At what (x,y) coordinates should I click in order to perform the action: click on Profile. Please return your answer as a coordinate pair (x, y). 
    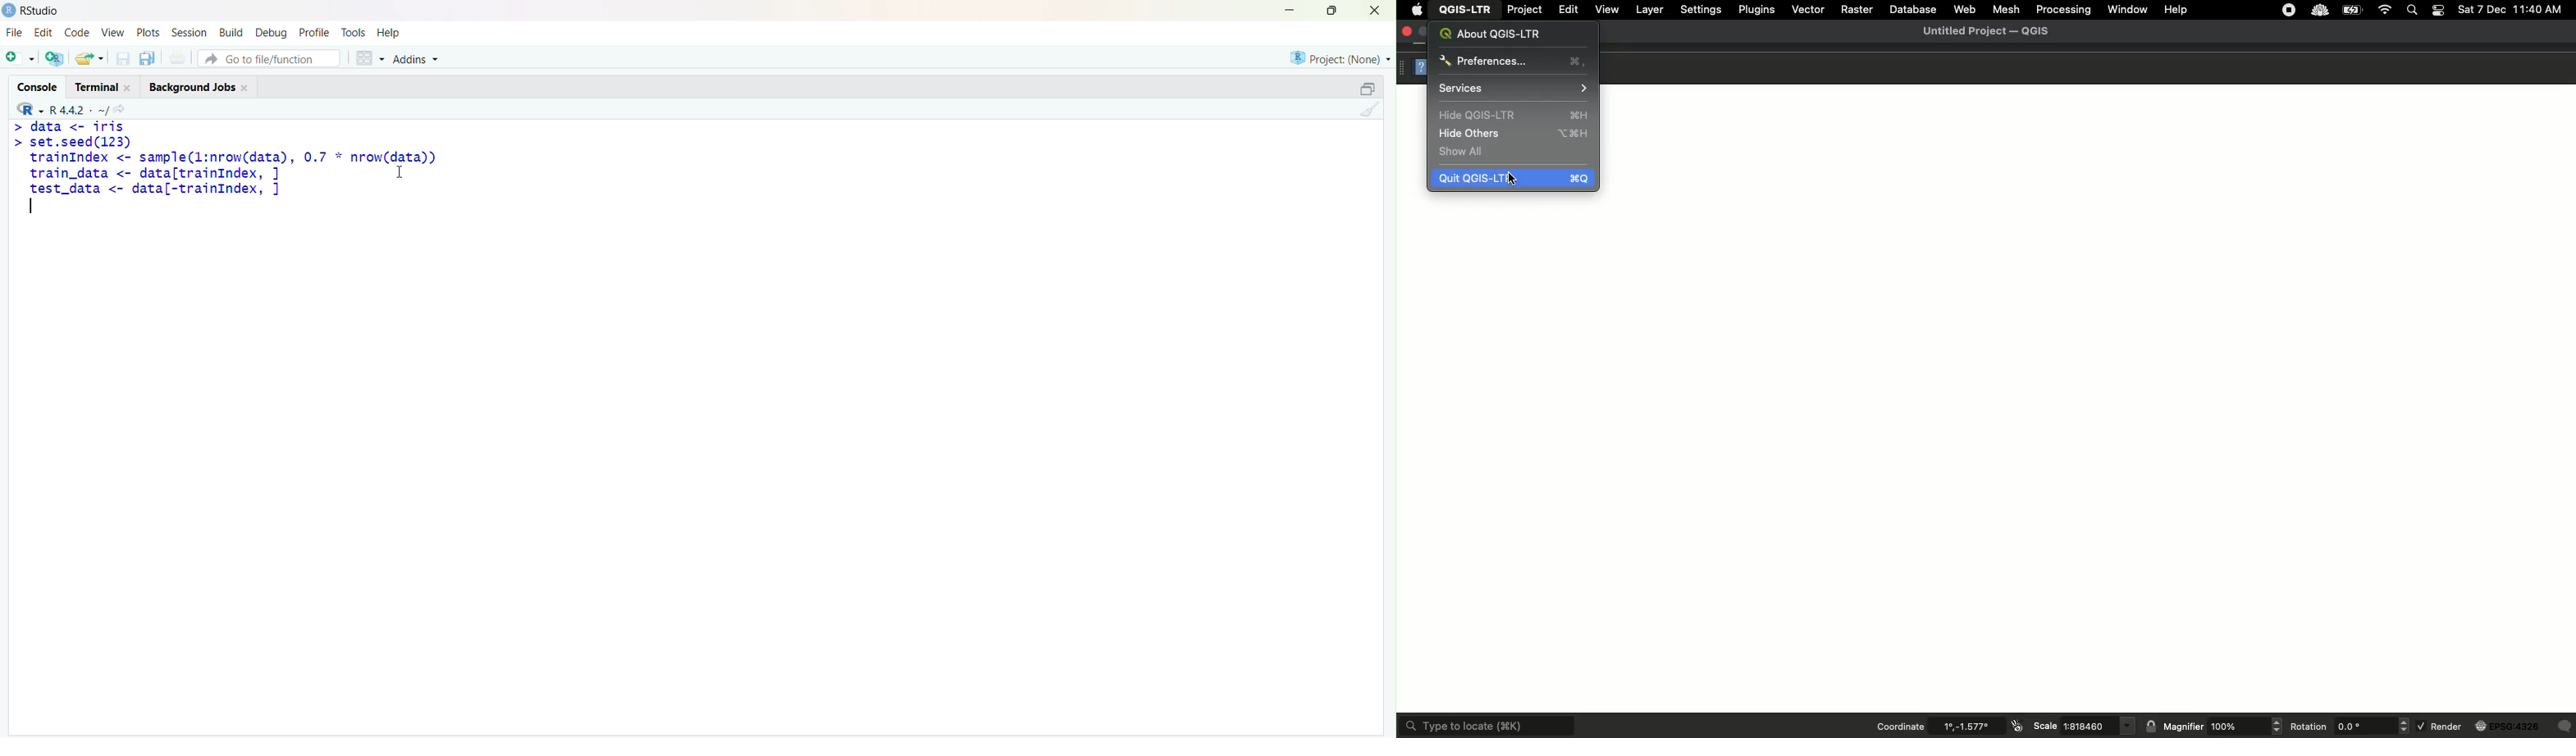
    Looking at the image, I should click on (314, 32).